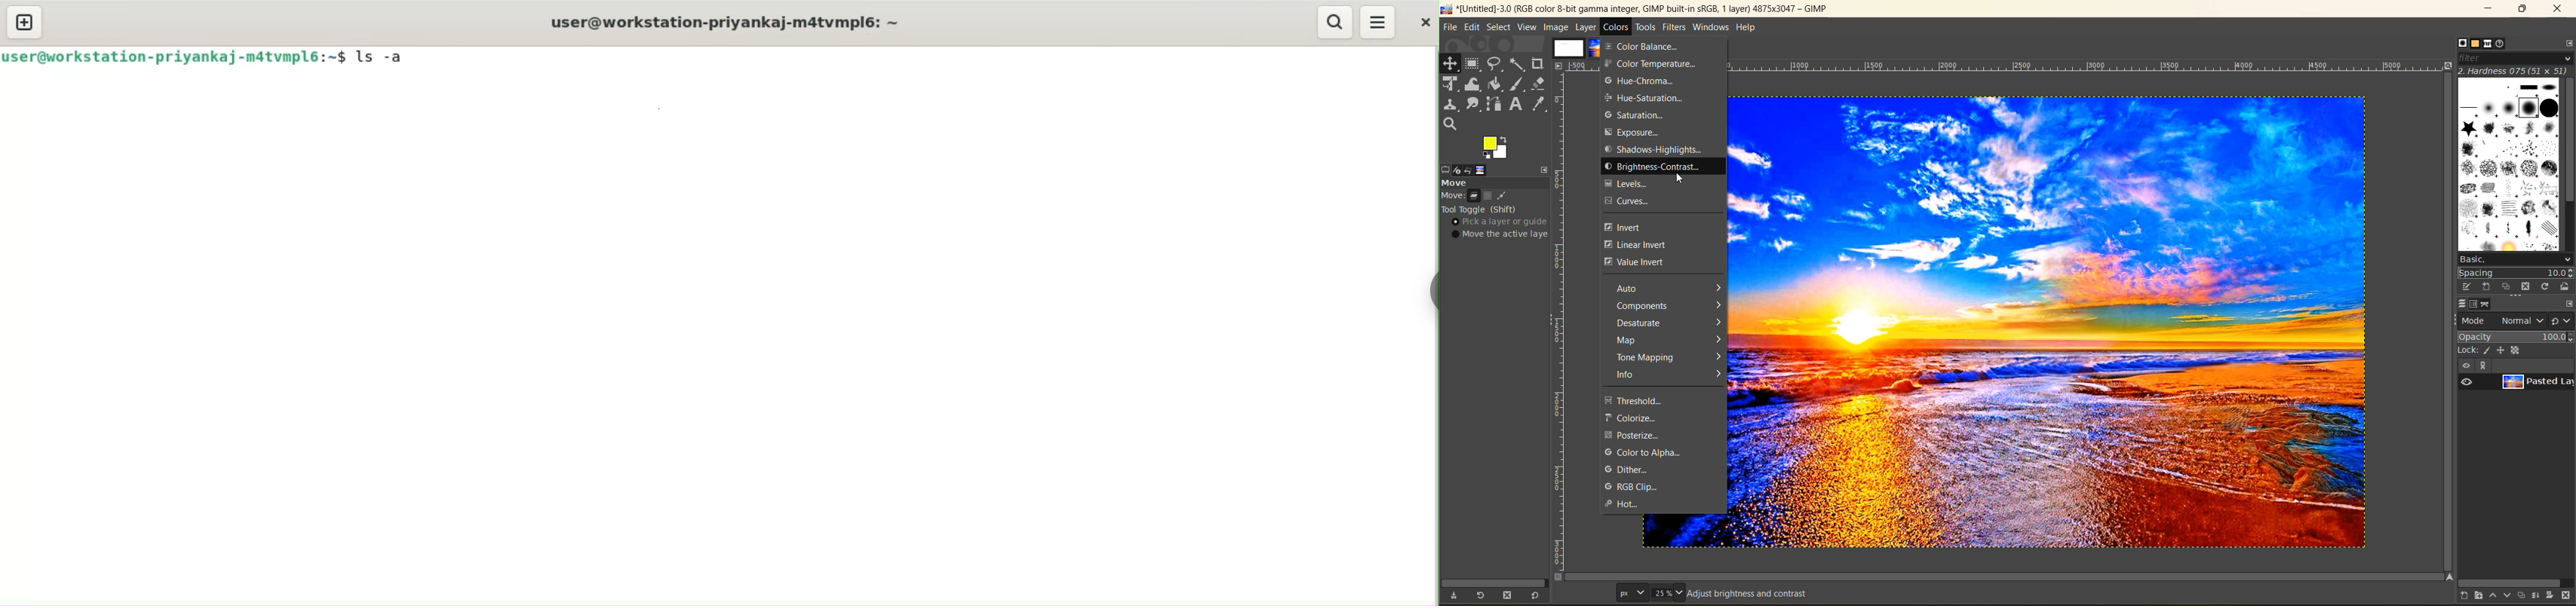 This screenshot has width=2576, height=616. Describe the element at coordinates (1424, 23) in the screenshot. I see `close` at that location.